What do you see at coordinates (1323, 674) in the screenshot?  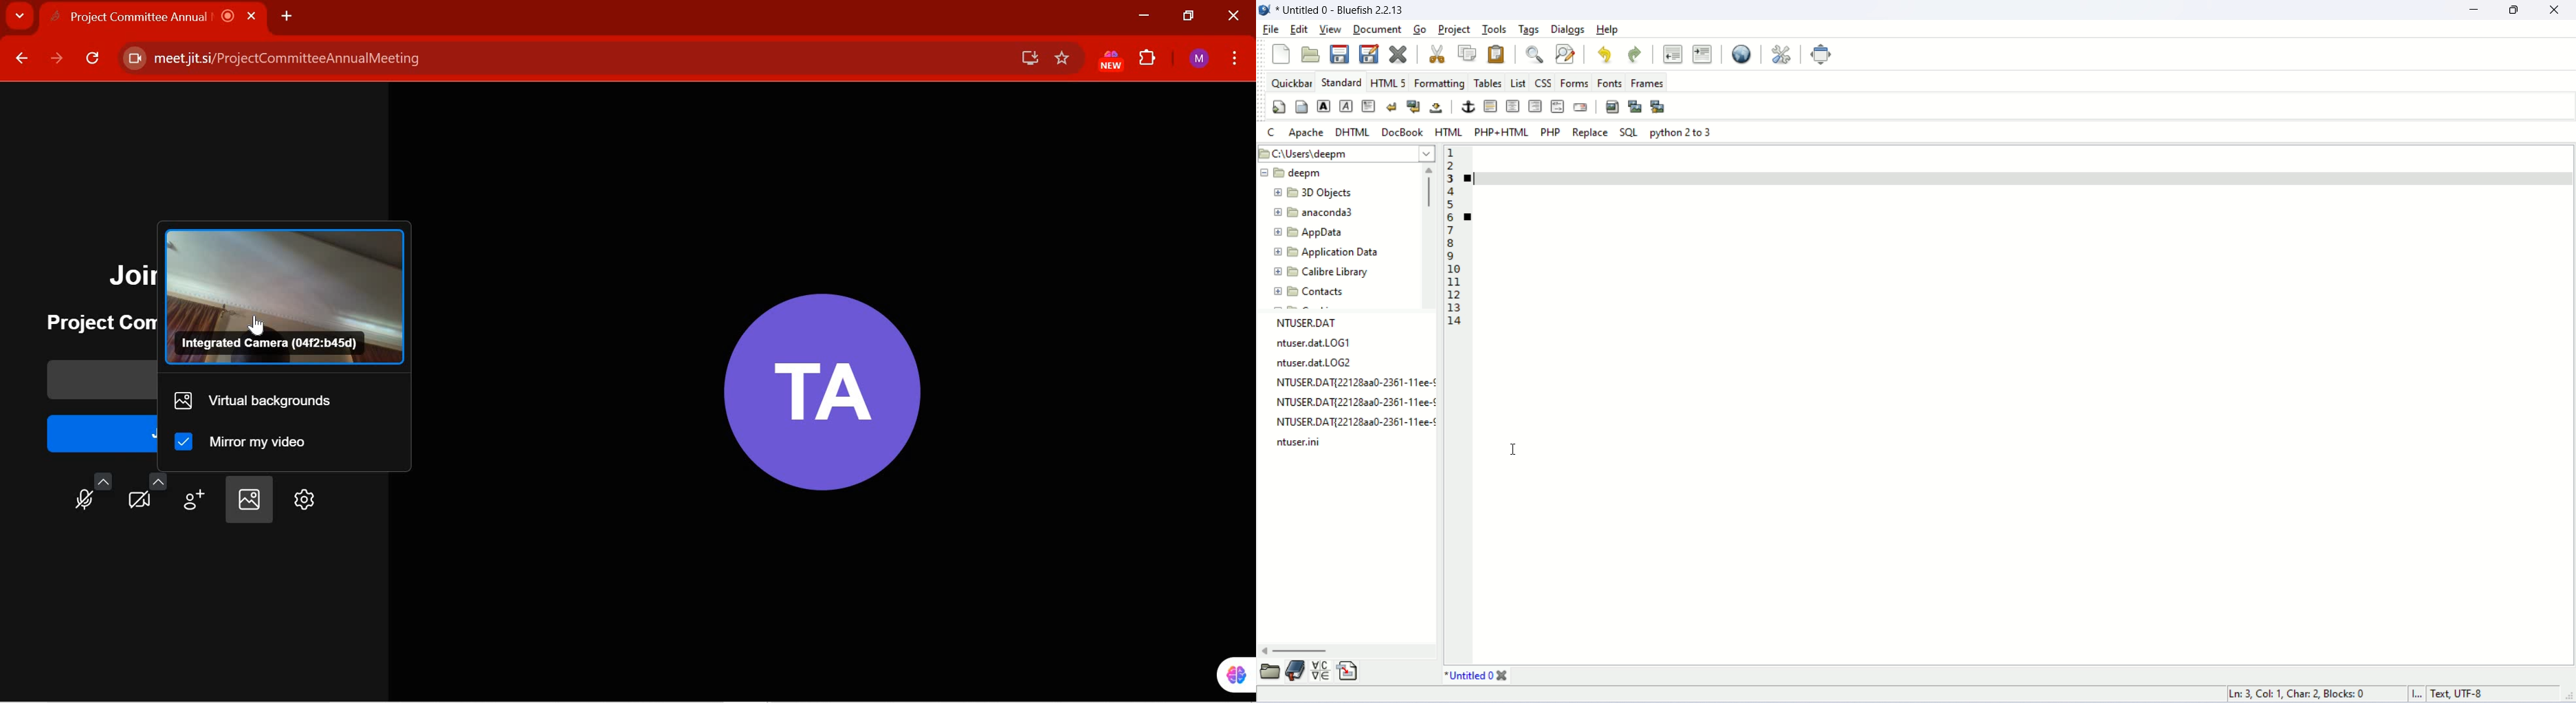 I see `charmap` at bounding box center [1323, 674].